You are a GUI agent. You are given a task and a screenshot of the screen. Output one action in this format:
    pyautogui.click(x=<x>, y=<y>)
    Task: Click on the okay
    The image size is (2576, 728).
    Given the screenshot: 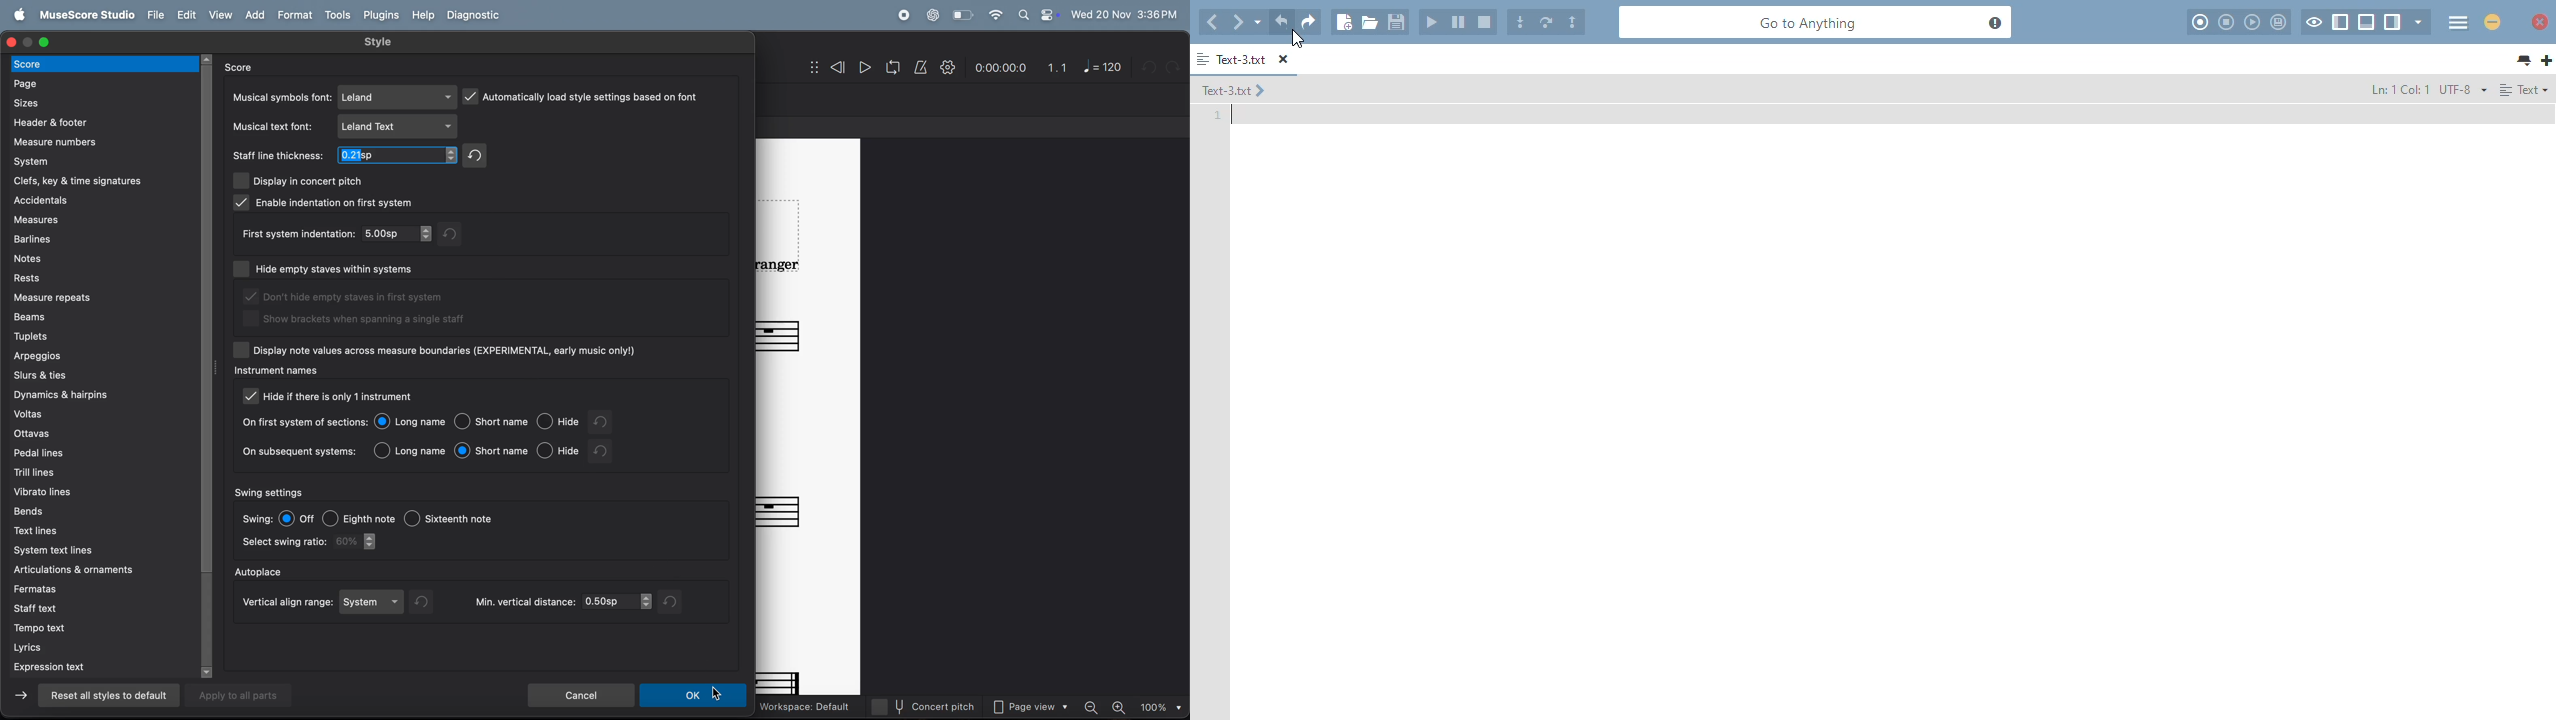 What is the action you would take?
    pyautogui.click(x=694, y=696)
    